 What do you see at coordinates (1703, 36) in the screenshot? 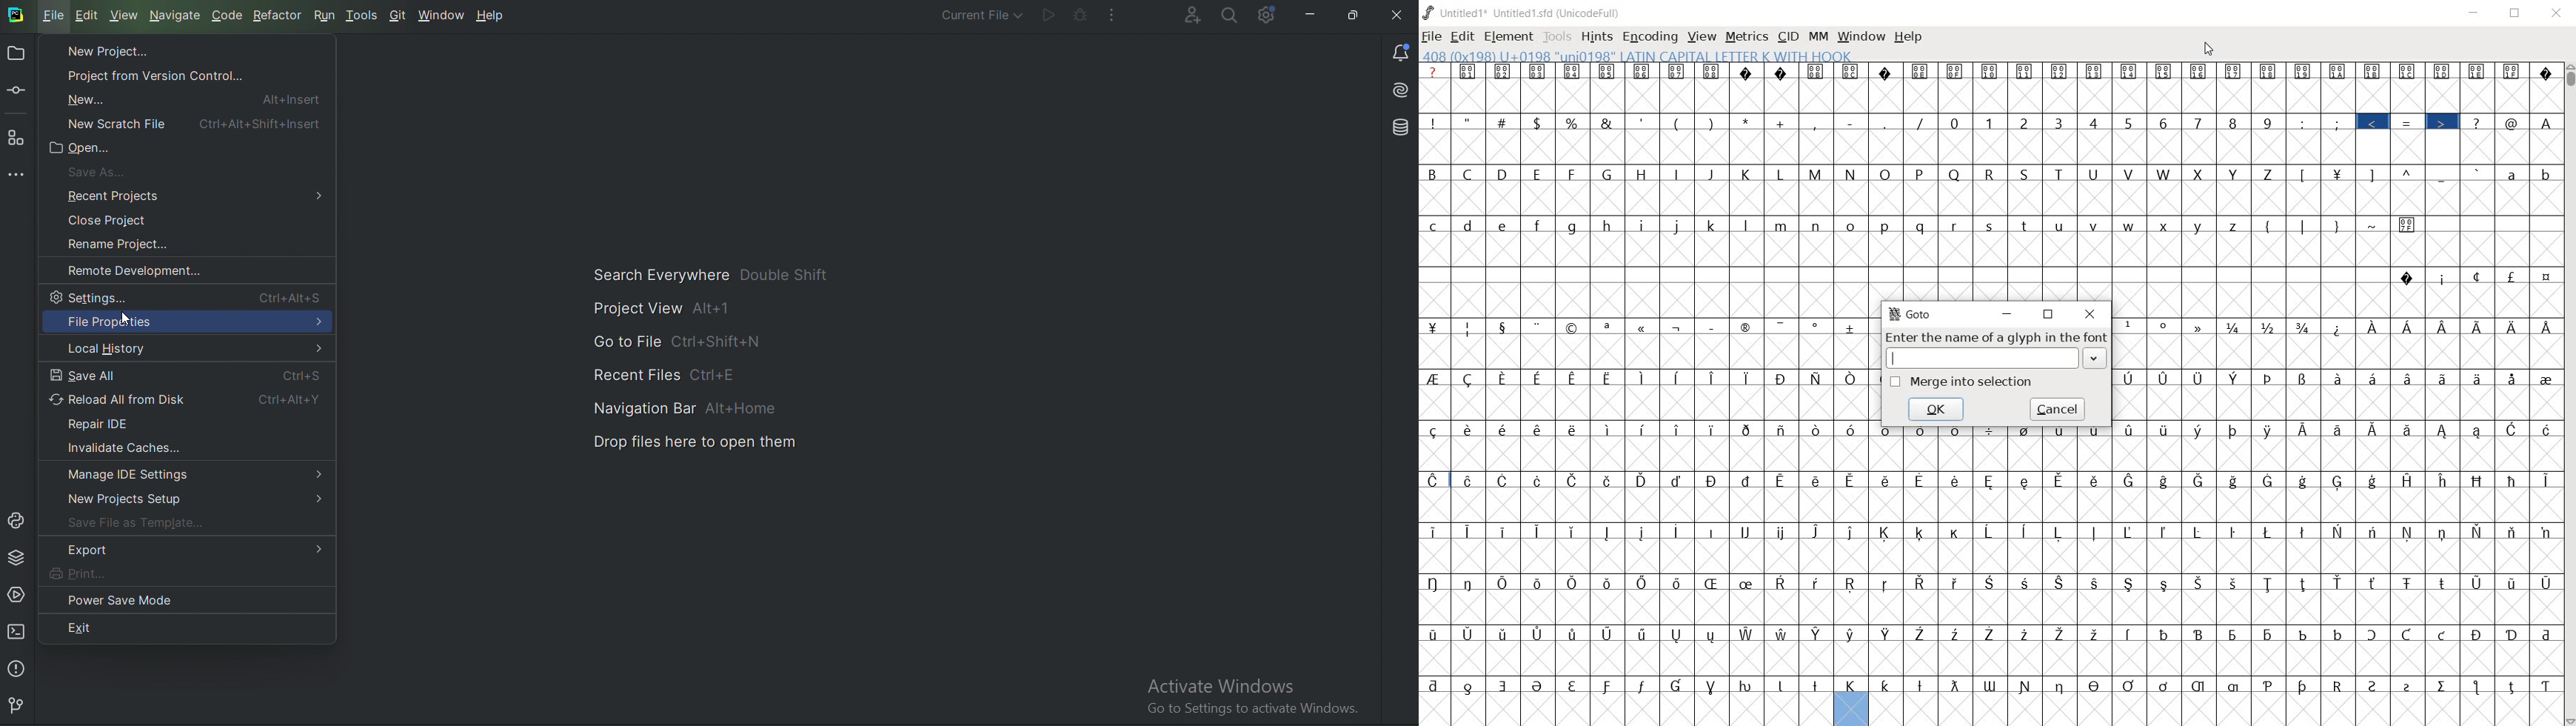
I see `view` at bounding box center [1703, 36].